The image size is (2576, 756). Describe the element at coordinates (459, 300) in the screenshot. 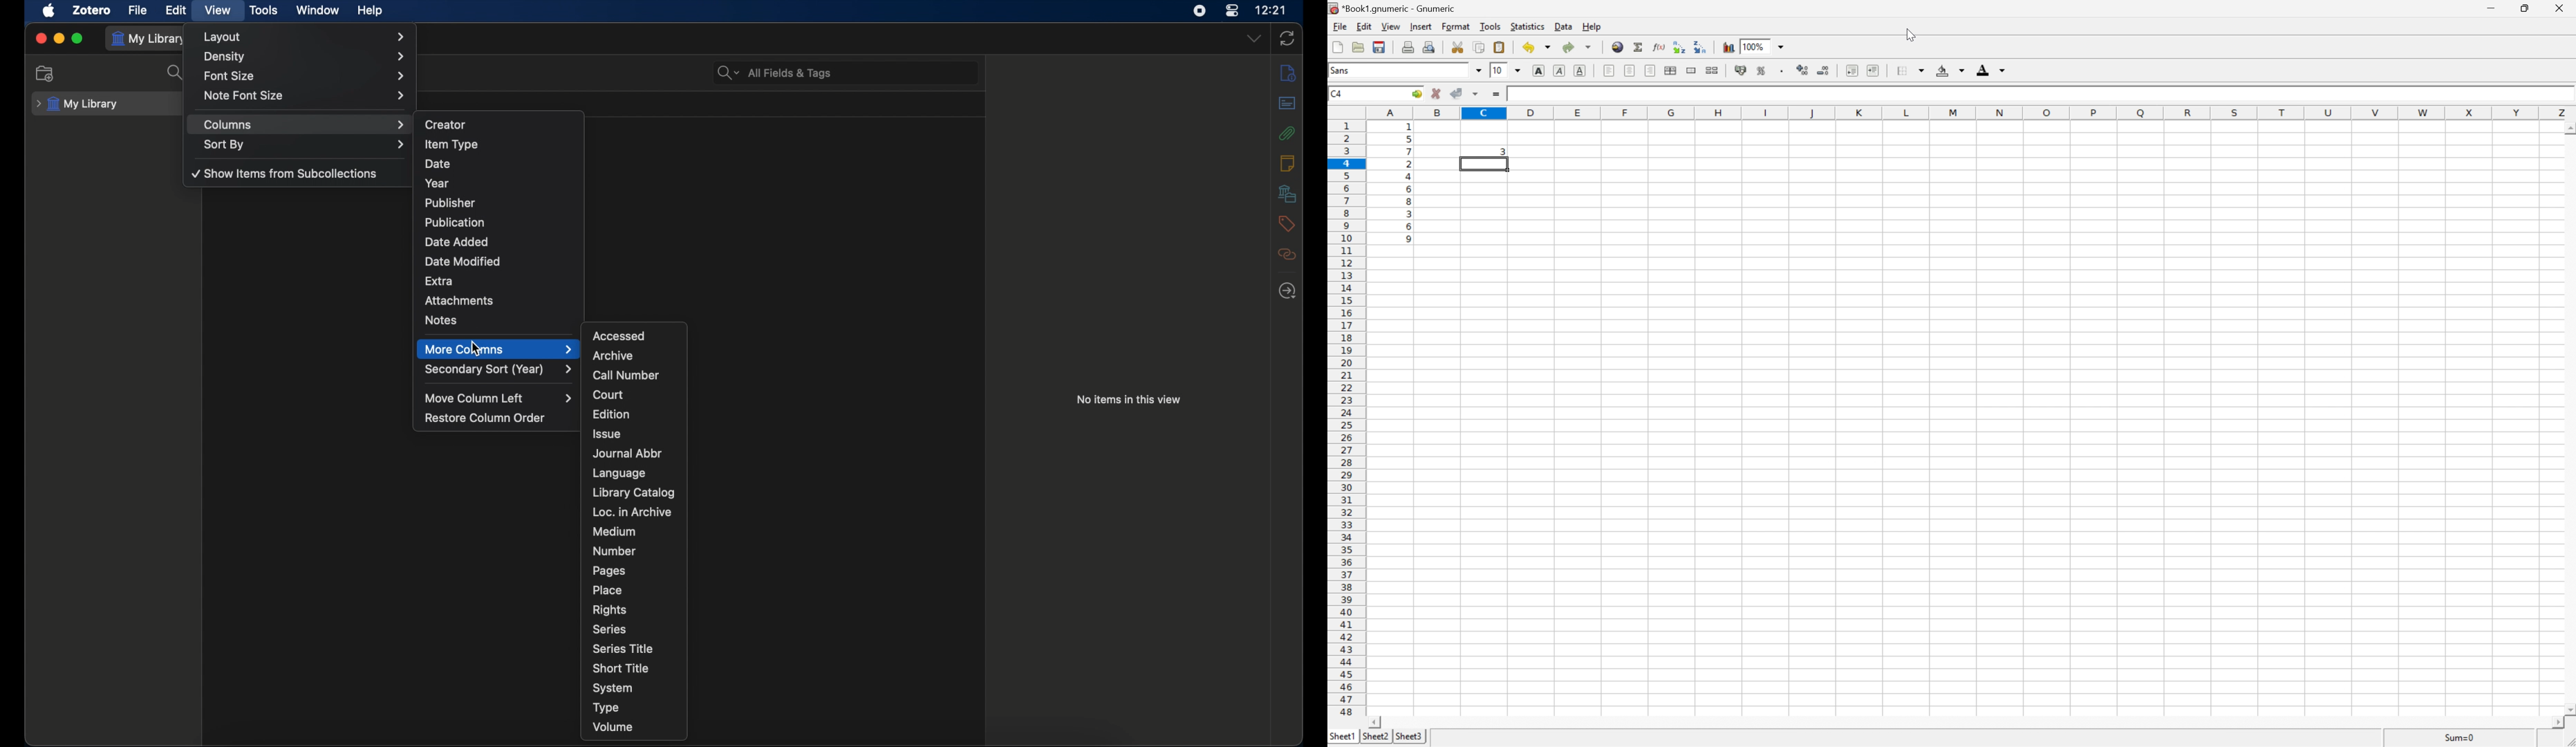

I see `attachments` at that location.